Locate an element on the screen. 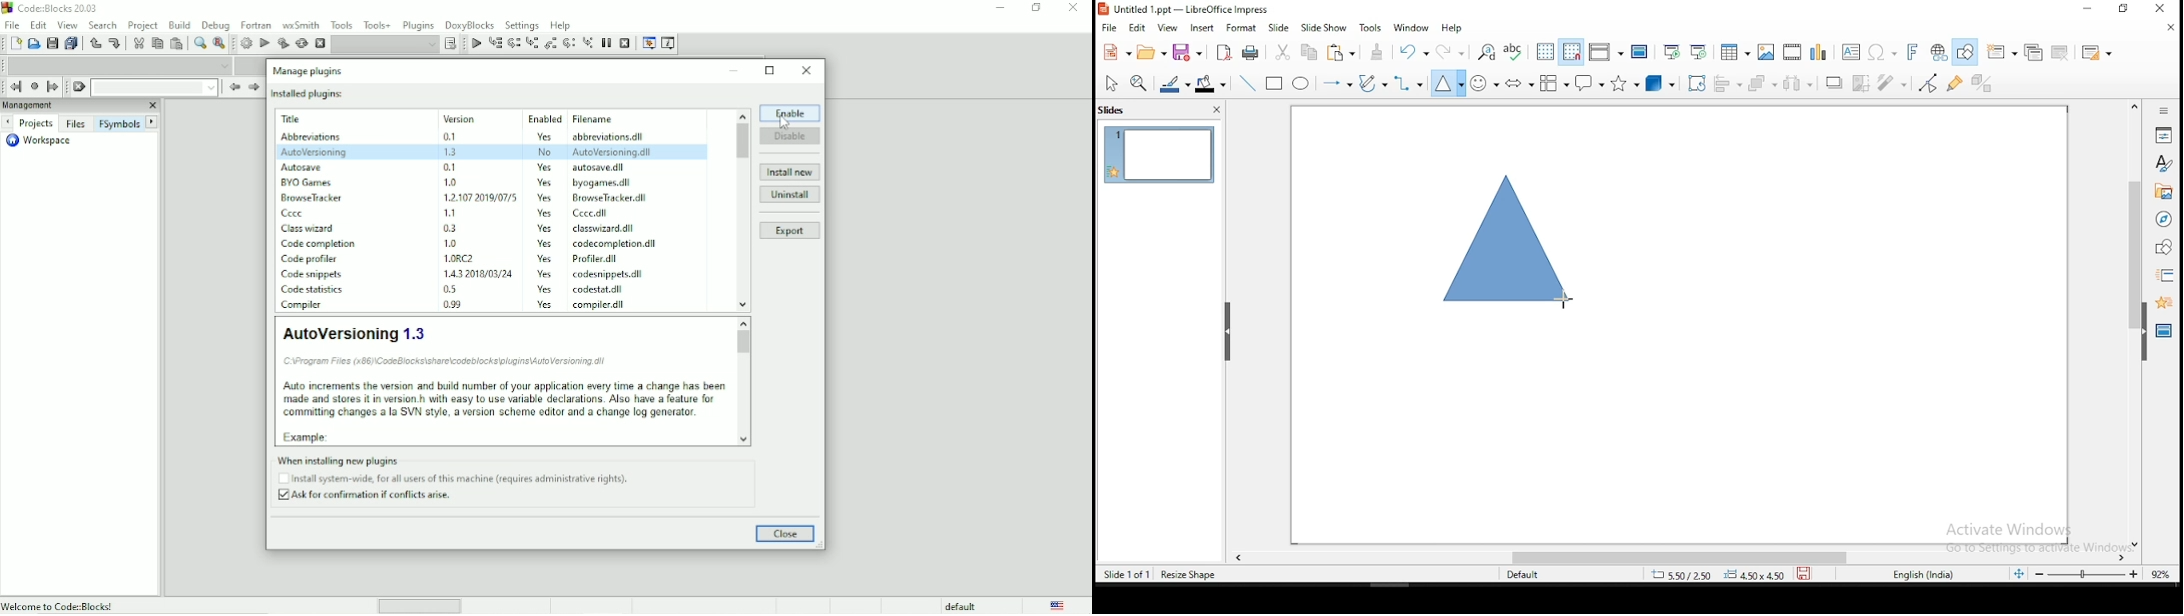 The image size is (2184, 616). open is located at coordinates (1153, 55).